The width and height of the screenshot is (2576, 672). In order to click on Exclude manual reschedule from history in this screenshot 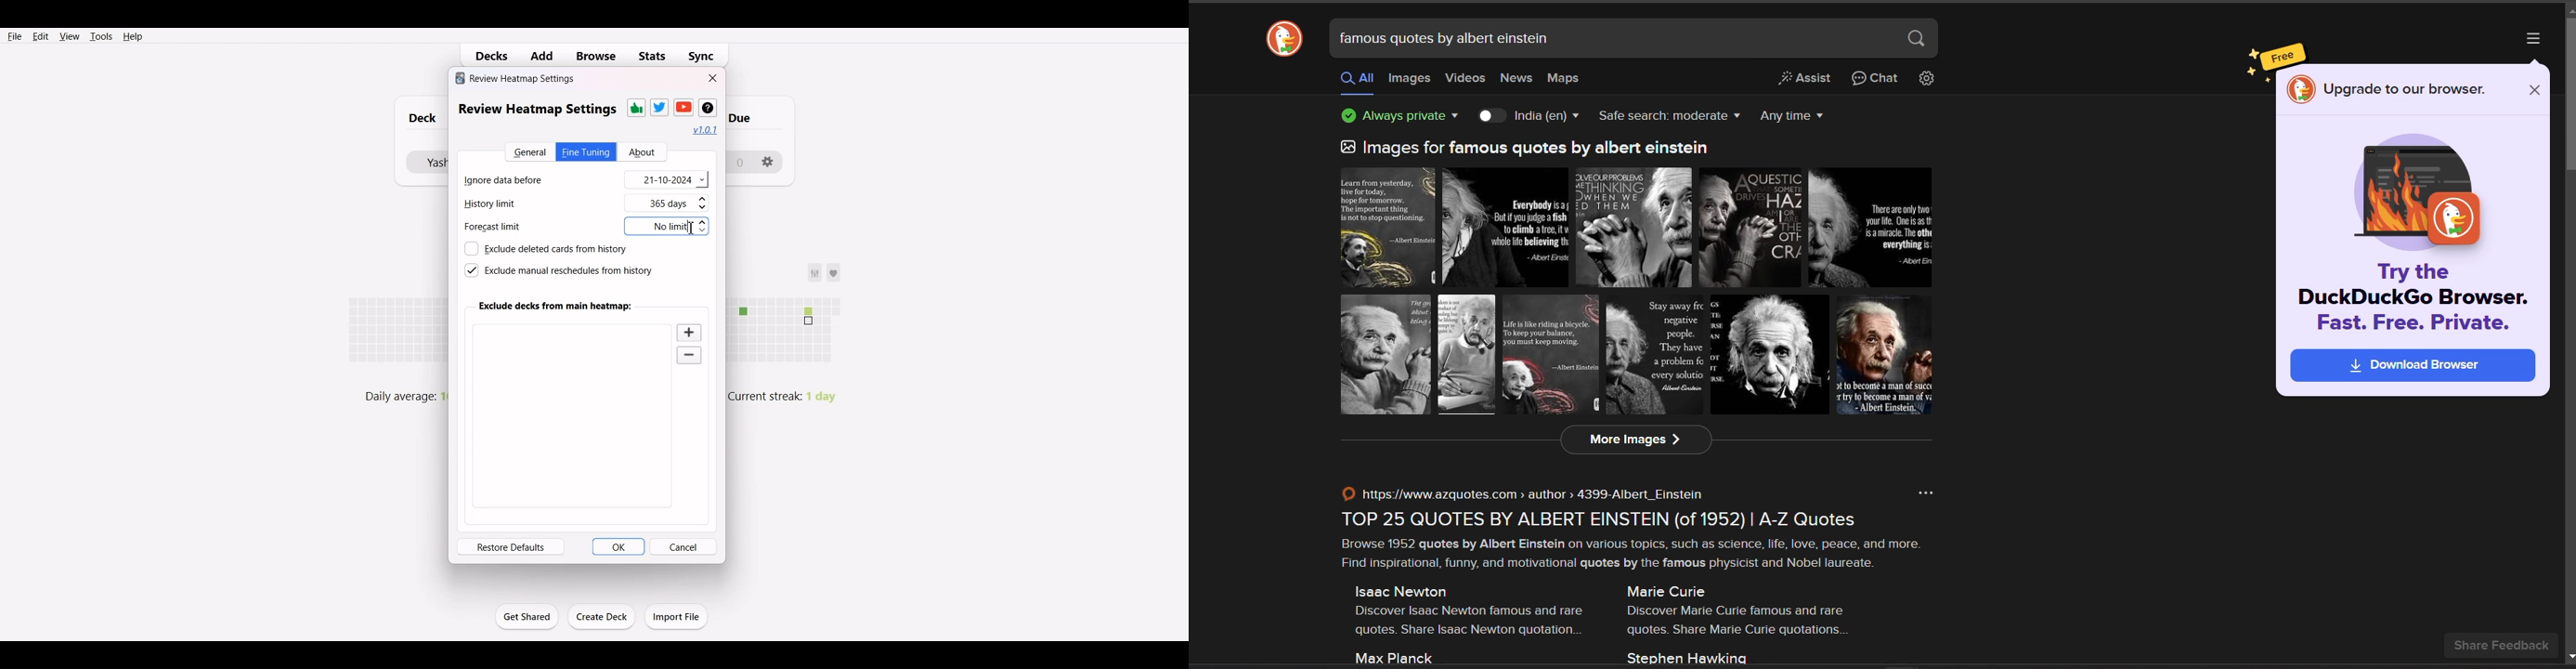, I will do `click(557, 270)`.